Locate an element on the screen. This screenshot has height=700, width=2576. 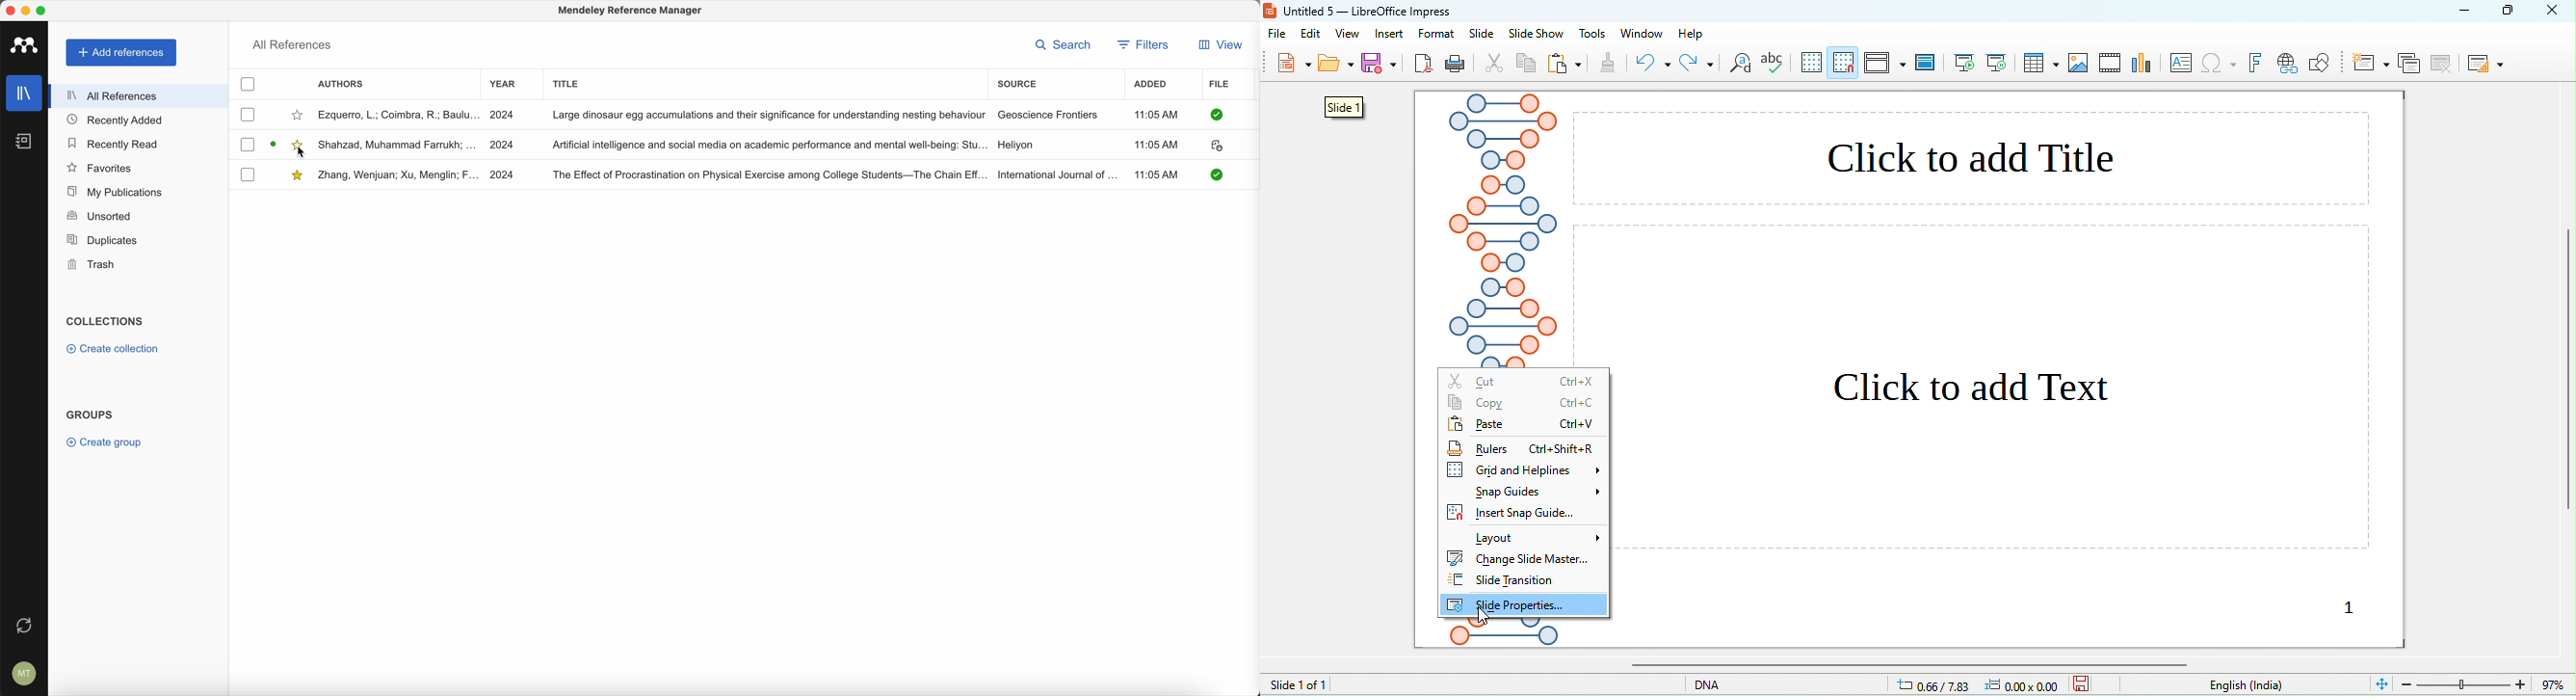
redo is located at coordinates (1696, 63).